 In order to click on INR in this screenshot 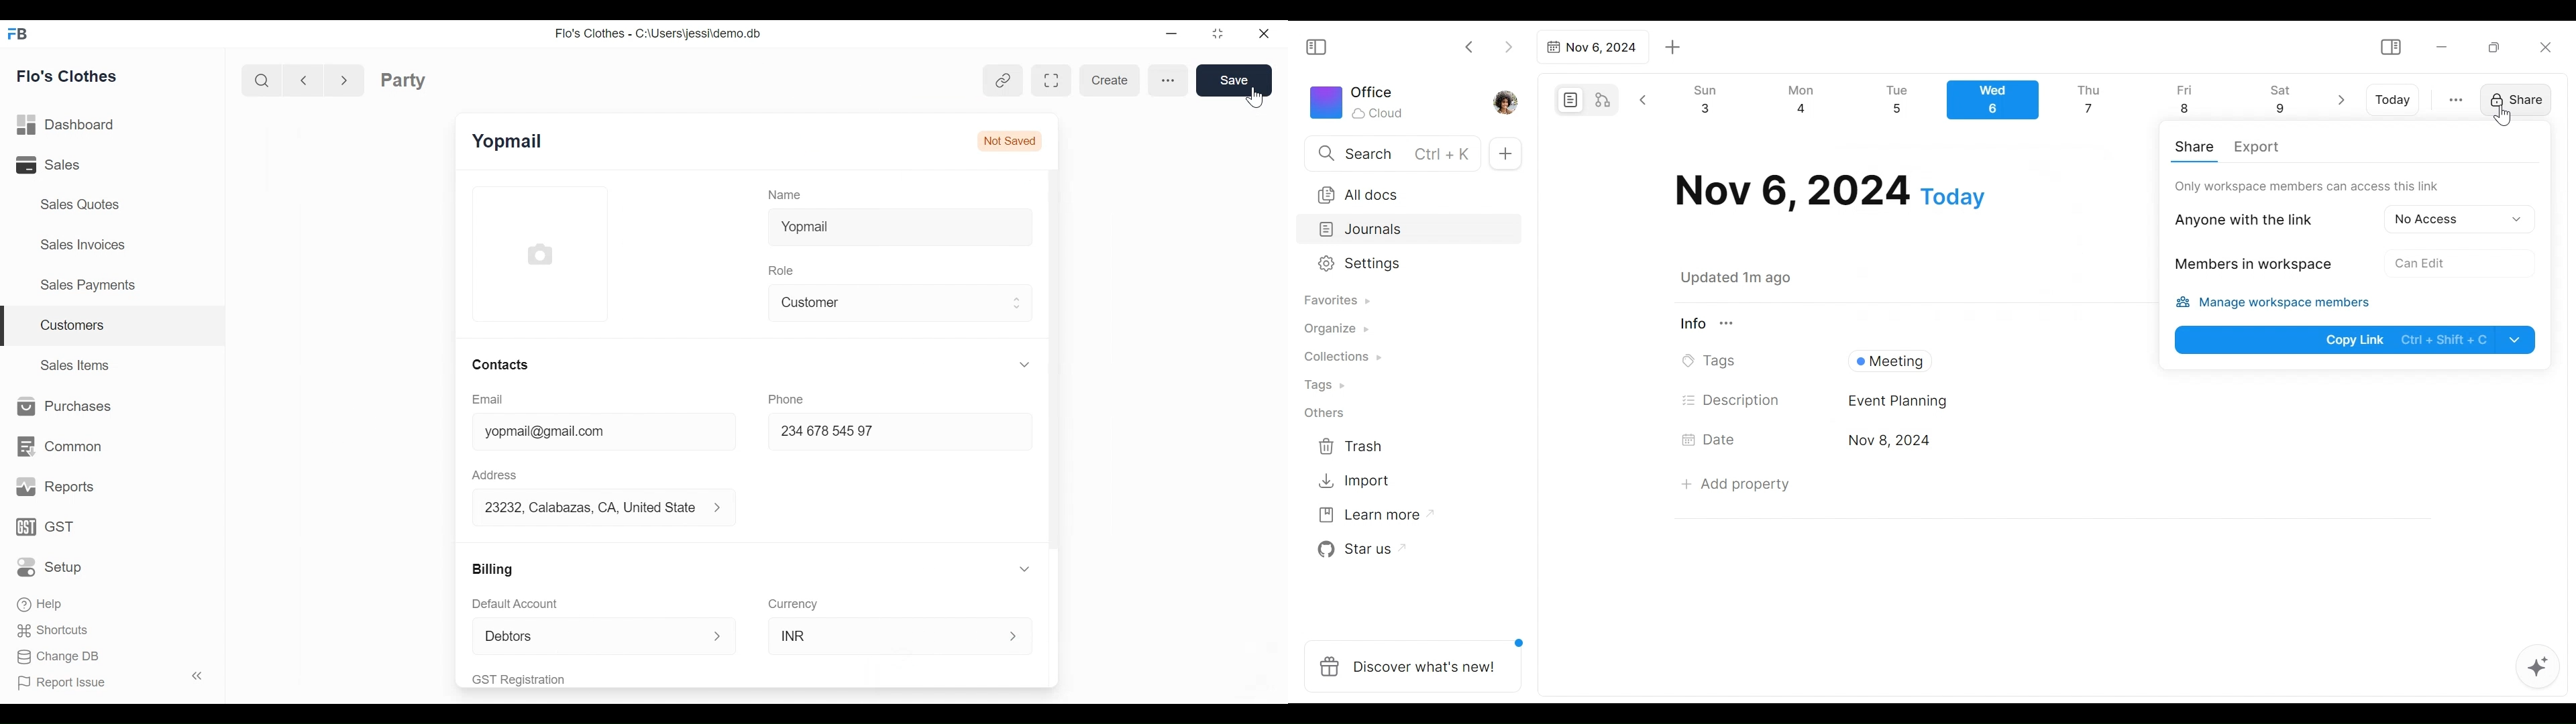, I will do `click(877, 637)`.